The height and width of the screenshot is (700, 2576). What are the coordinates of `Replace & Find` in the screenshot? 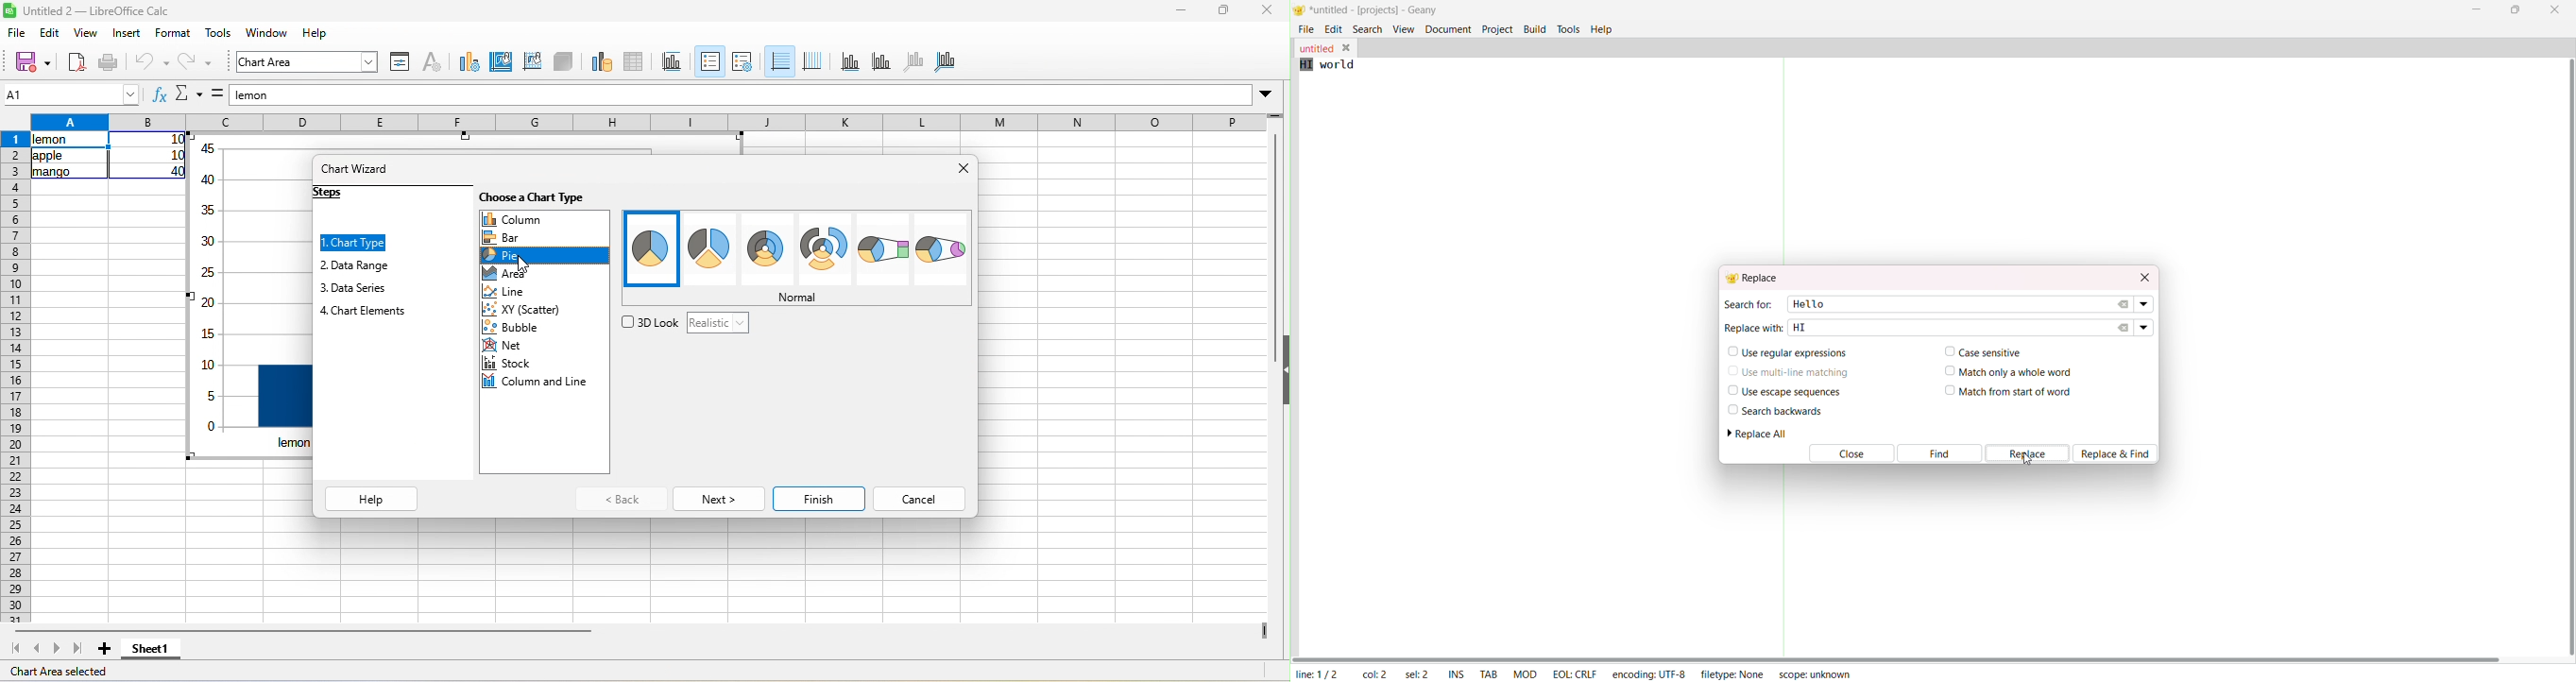 It's located at (2120, 453).